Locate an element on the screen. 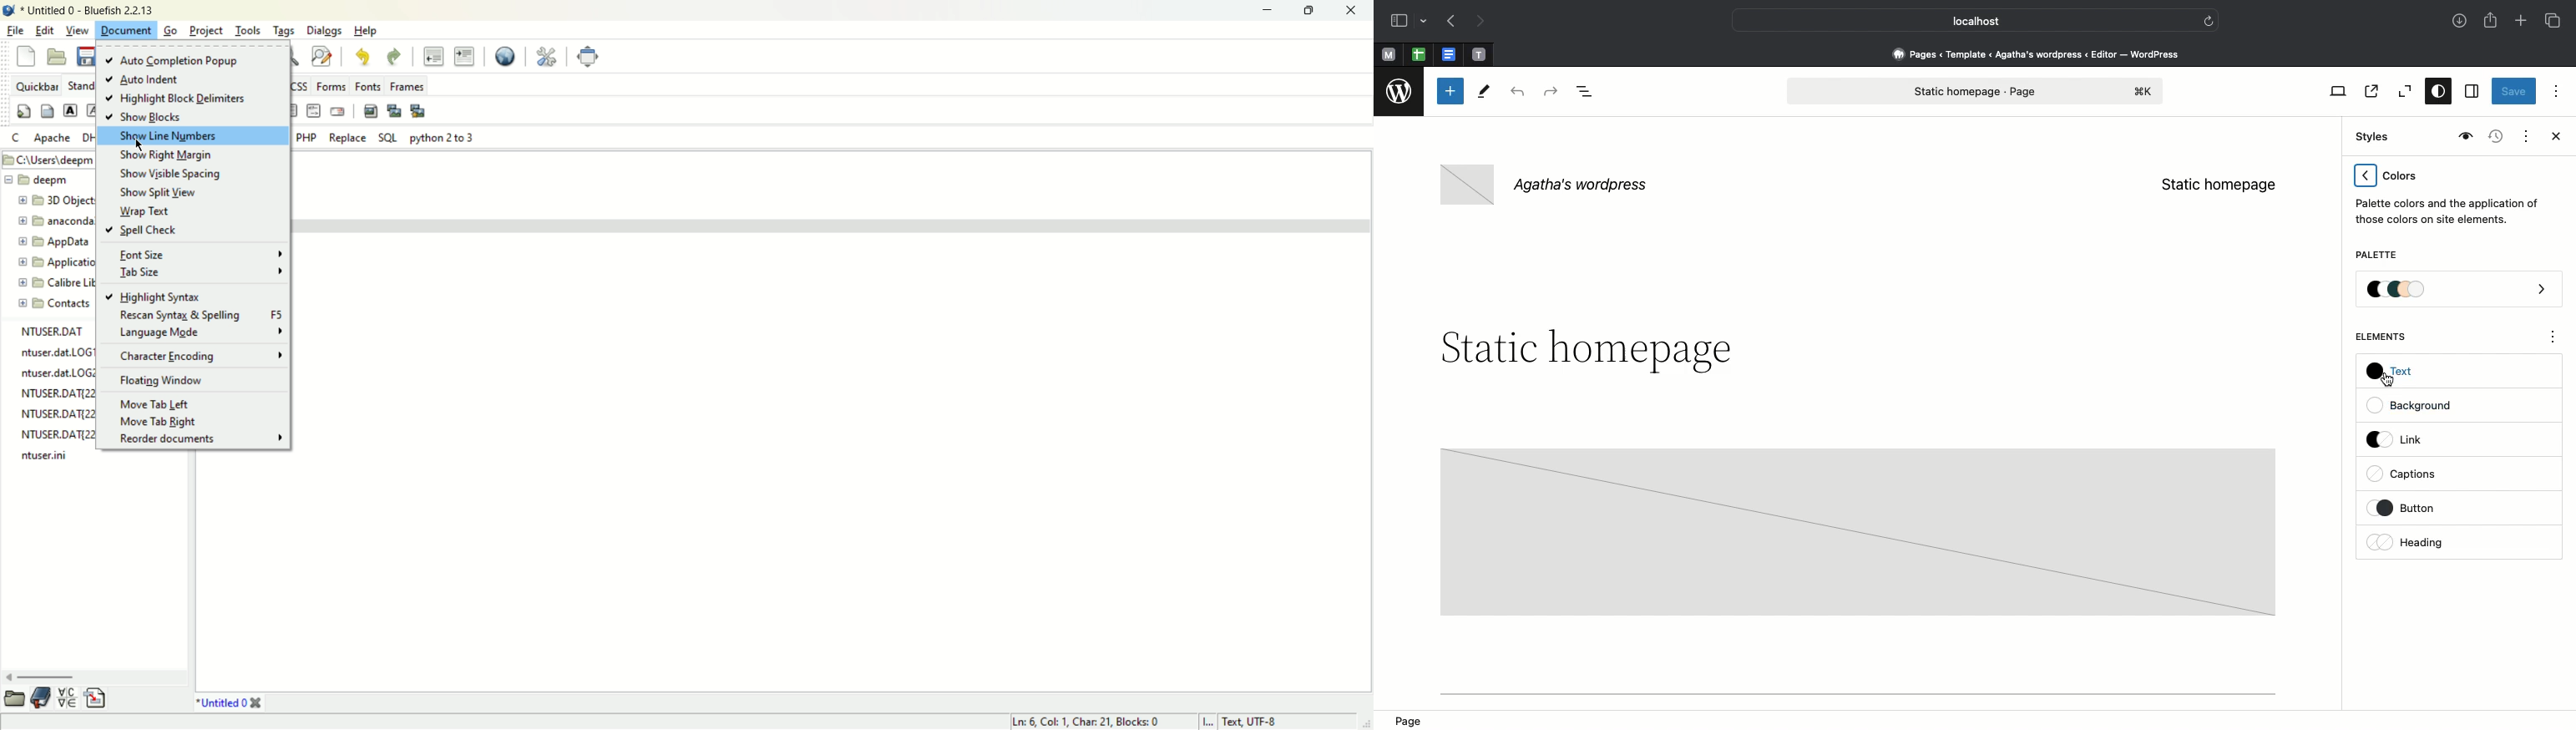 The width and height of the screenshot is (2576, 756). Zoom out is located at coordinates (2402, 92).